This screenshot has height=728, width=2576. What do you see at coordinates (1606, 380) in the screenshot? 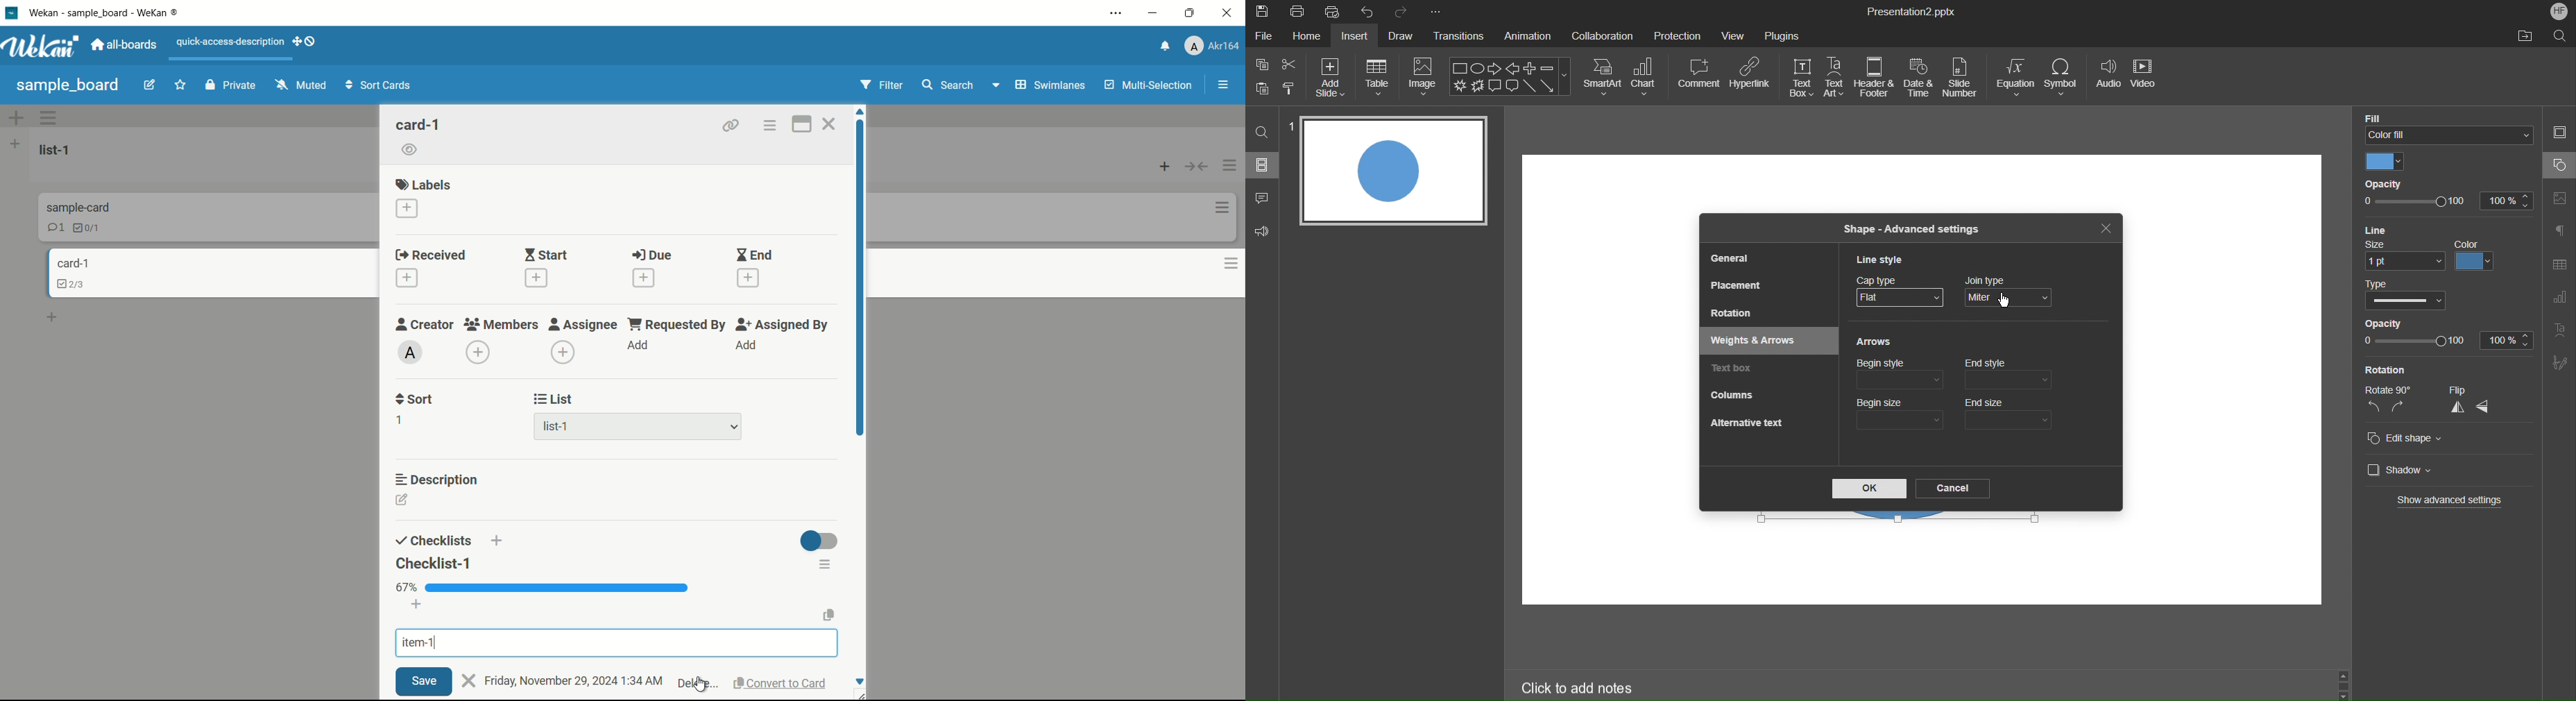
I see `workspace` at bounding box center [1606, 380].